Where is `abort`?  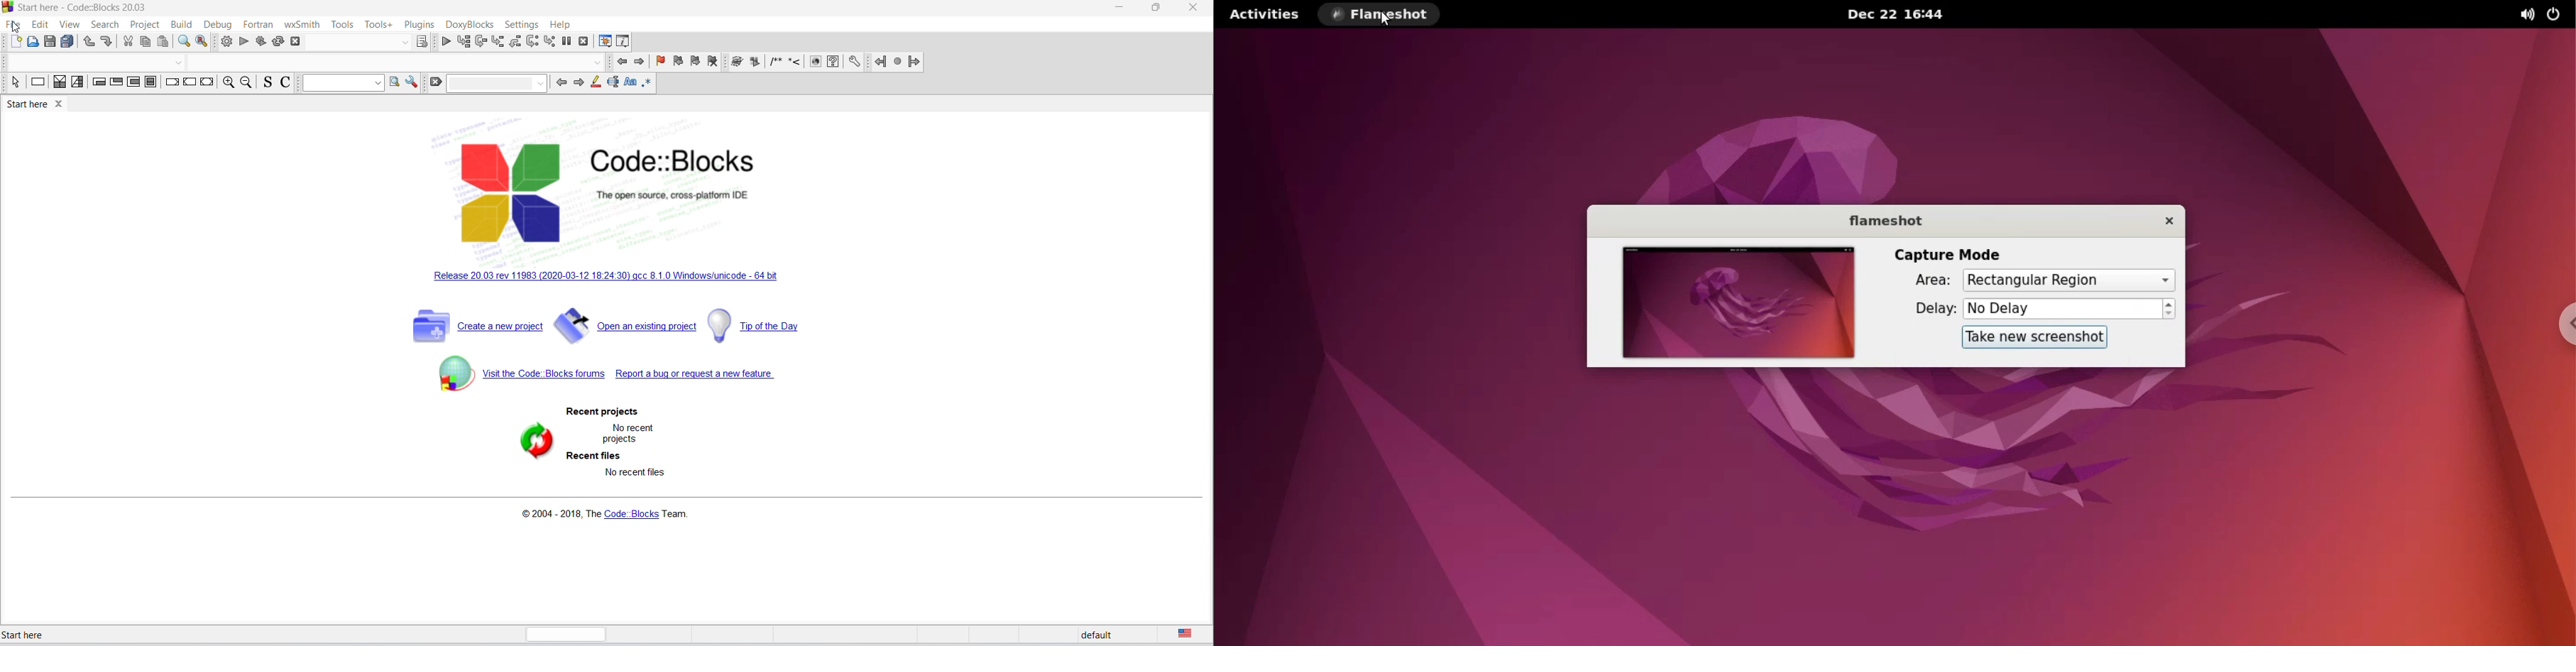
abort is located at coordinates (298, 42).